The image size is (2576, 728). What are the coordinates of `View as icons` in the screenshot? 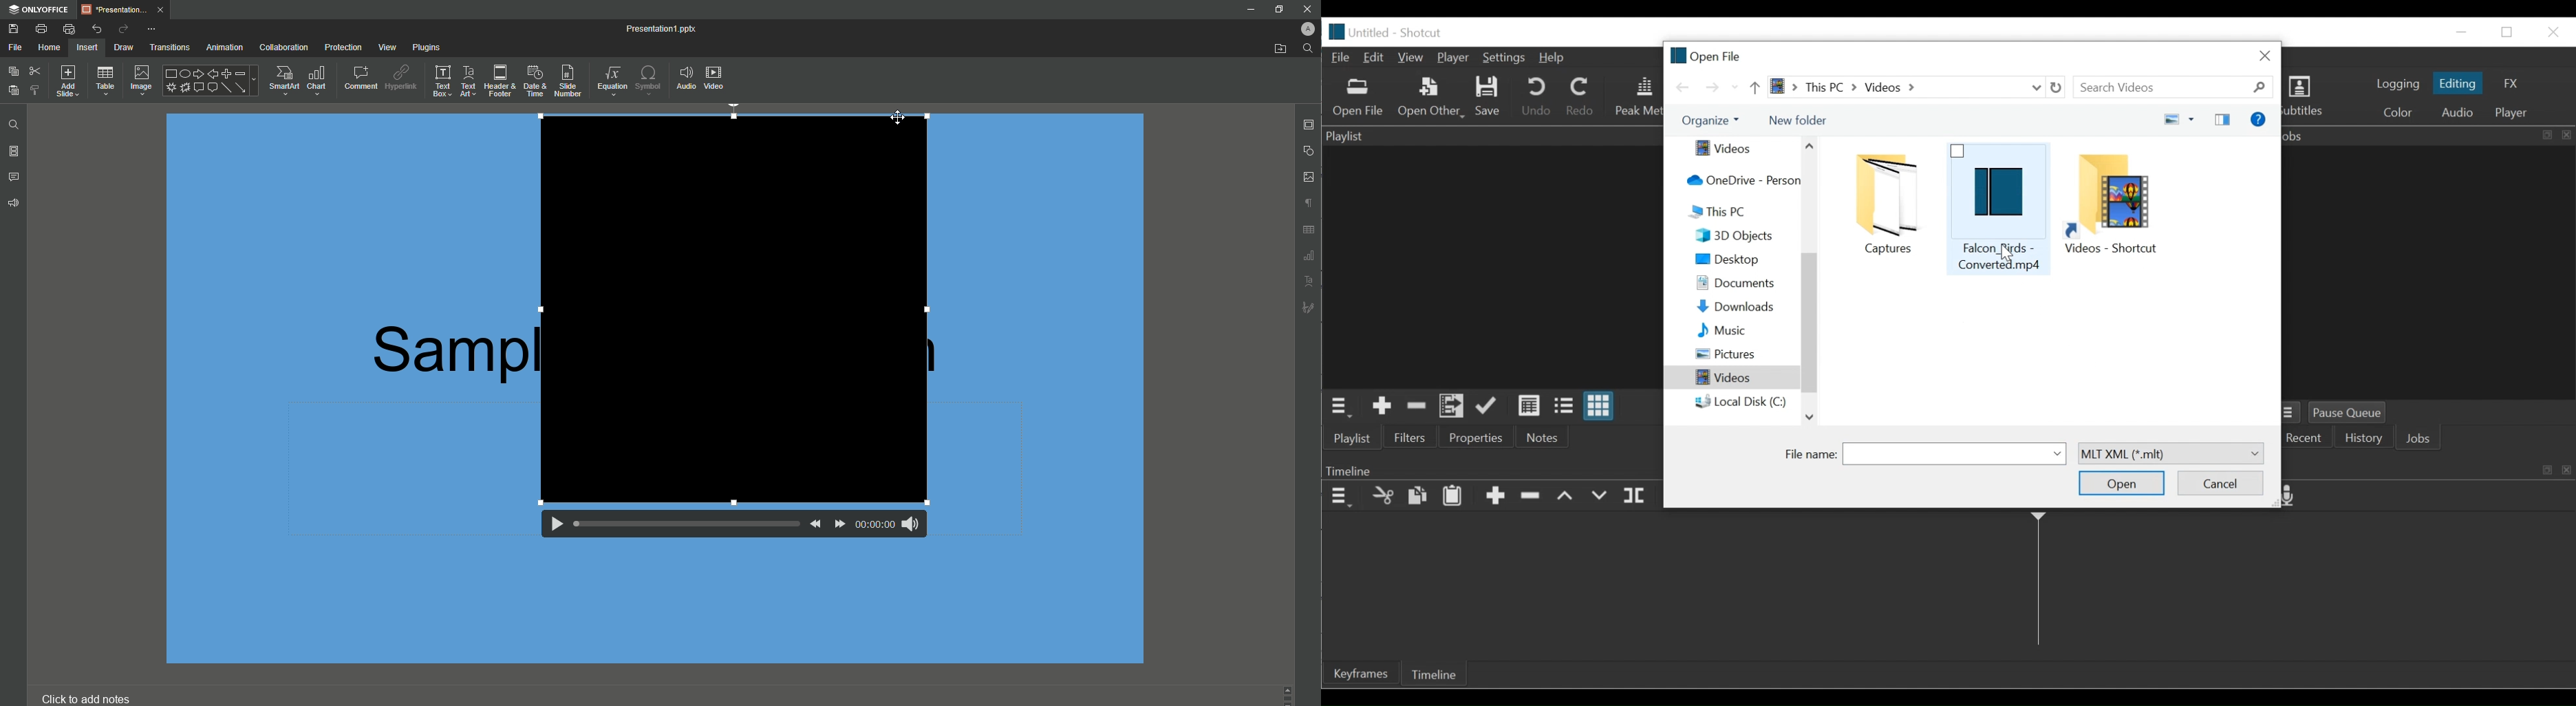 It's located at (1601, 406).